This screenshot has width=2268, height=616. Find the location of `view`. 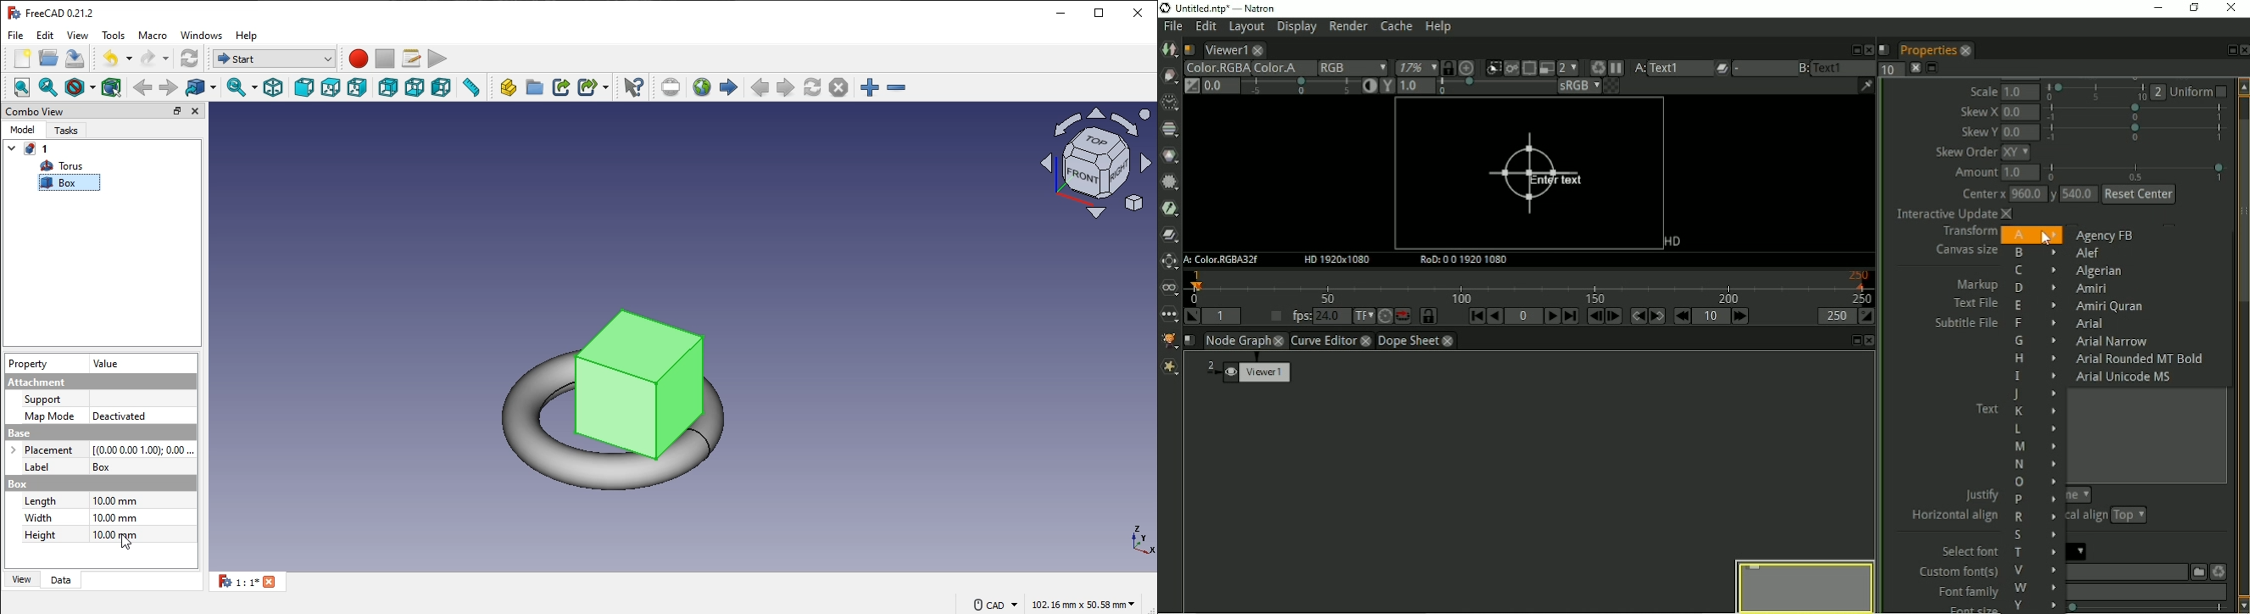

view is located at coordinates (78, 36).